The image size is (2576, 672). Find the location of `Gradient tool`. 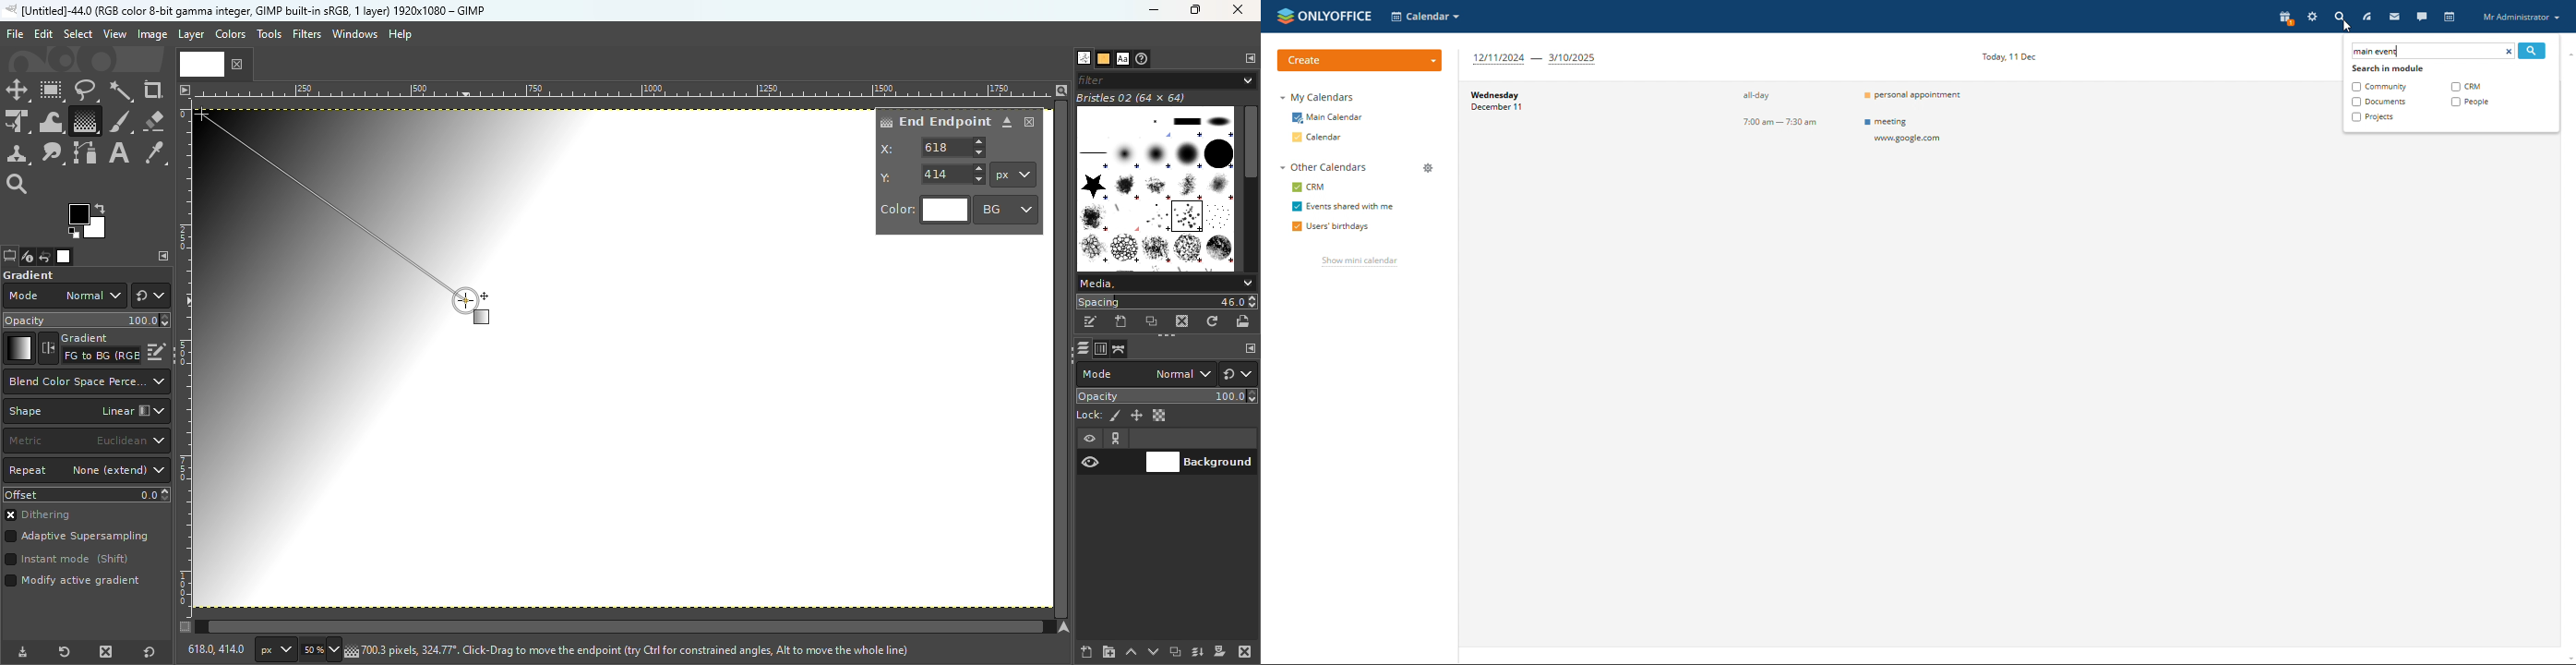

Gradient tool is located at coordinates (84, 121).